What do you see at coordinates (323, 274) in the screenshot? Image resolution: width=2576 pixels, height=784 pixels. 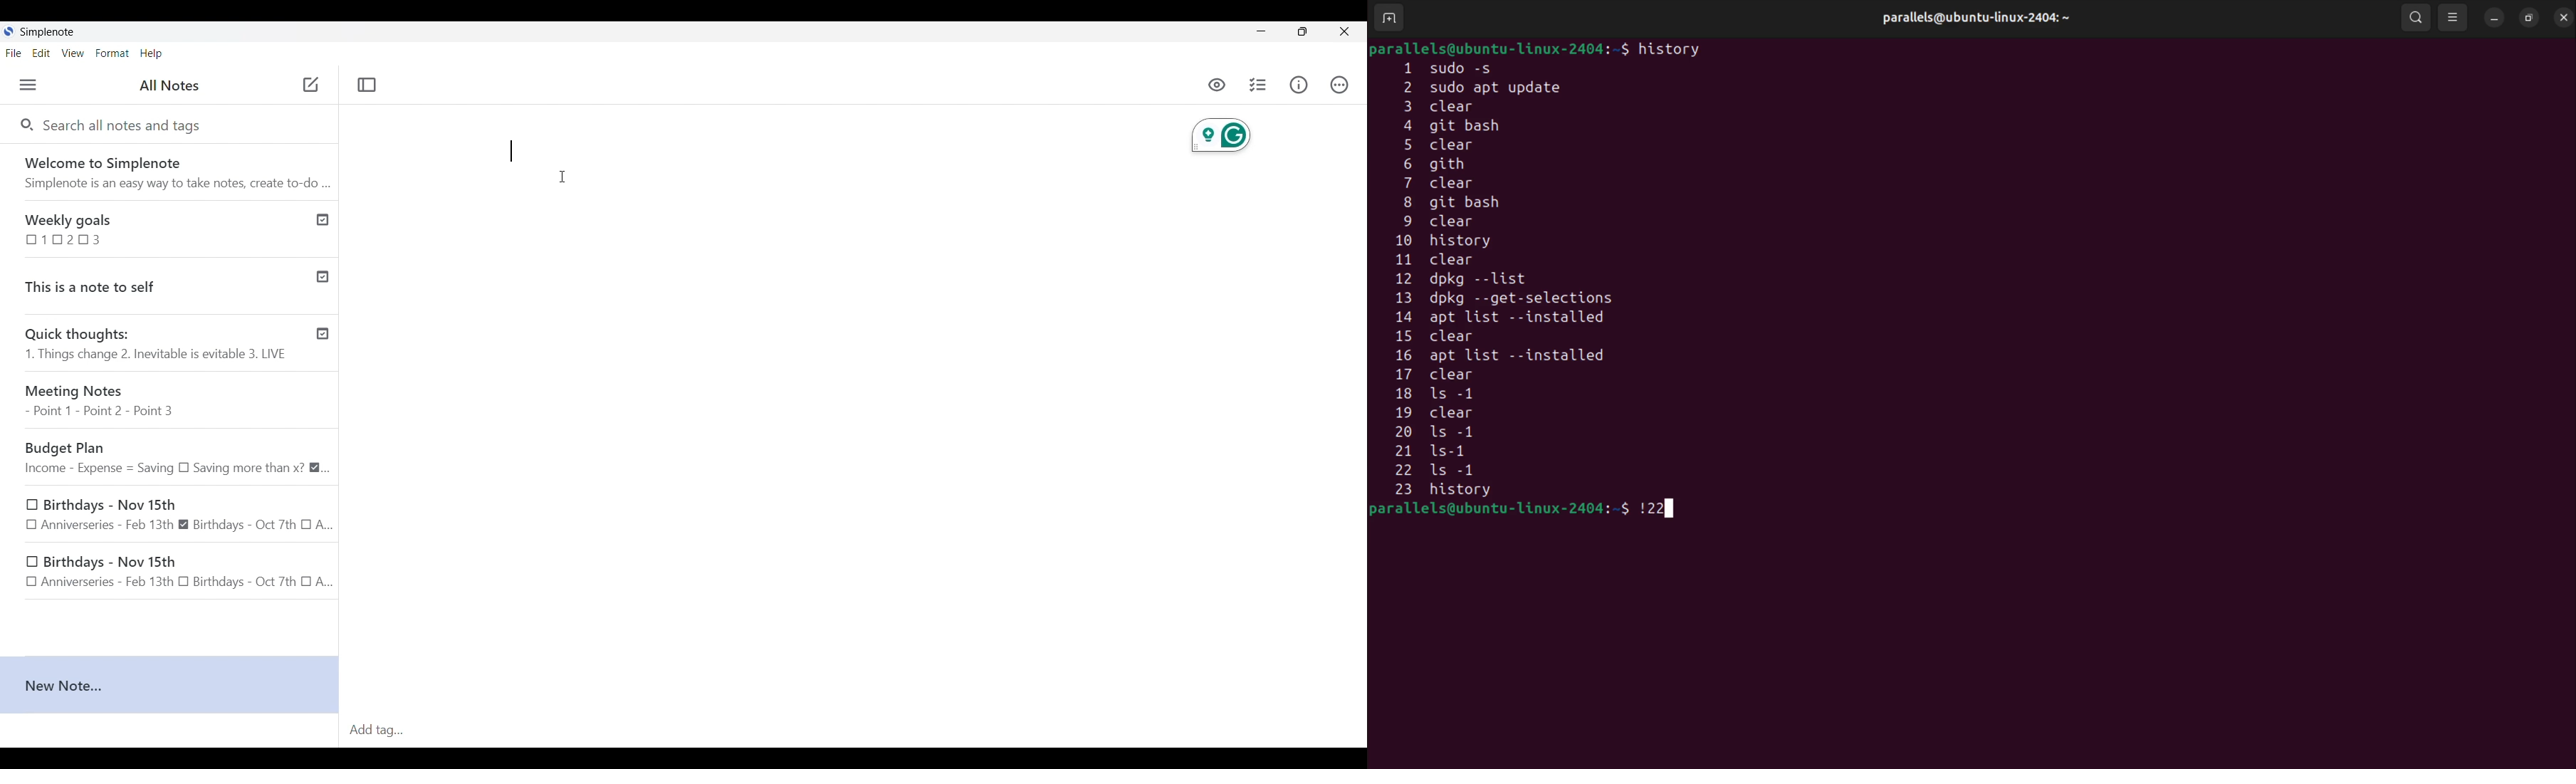 I see `Published notes check icon` at bounding box center [323, 274].